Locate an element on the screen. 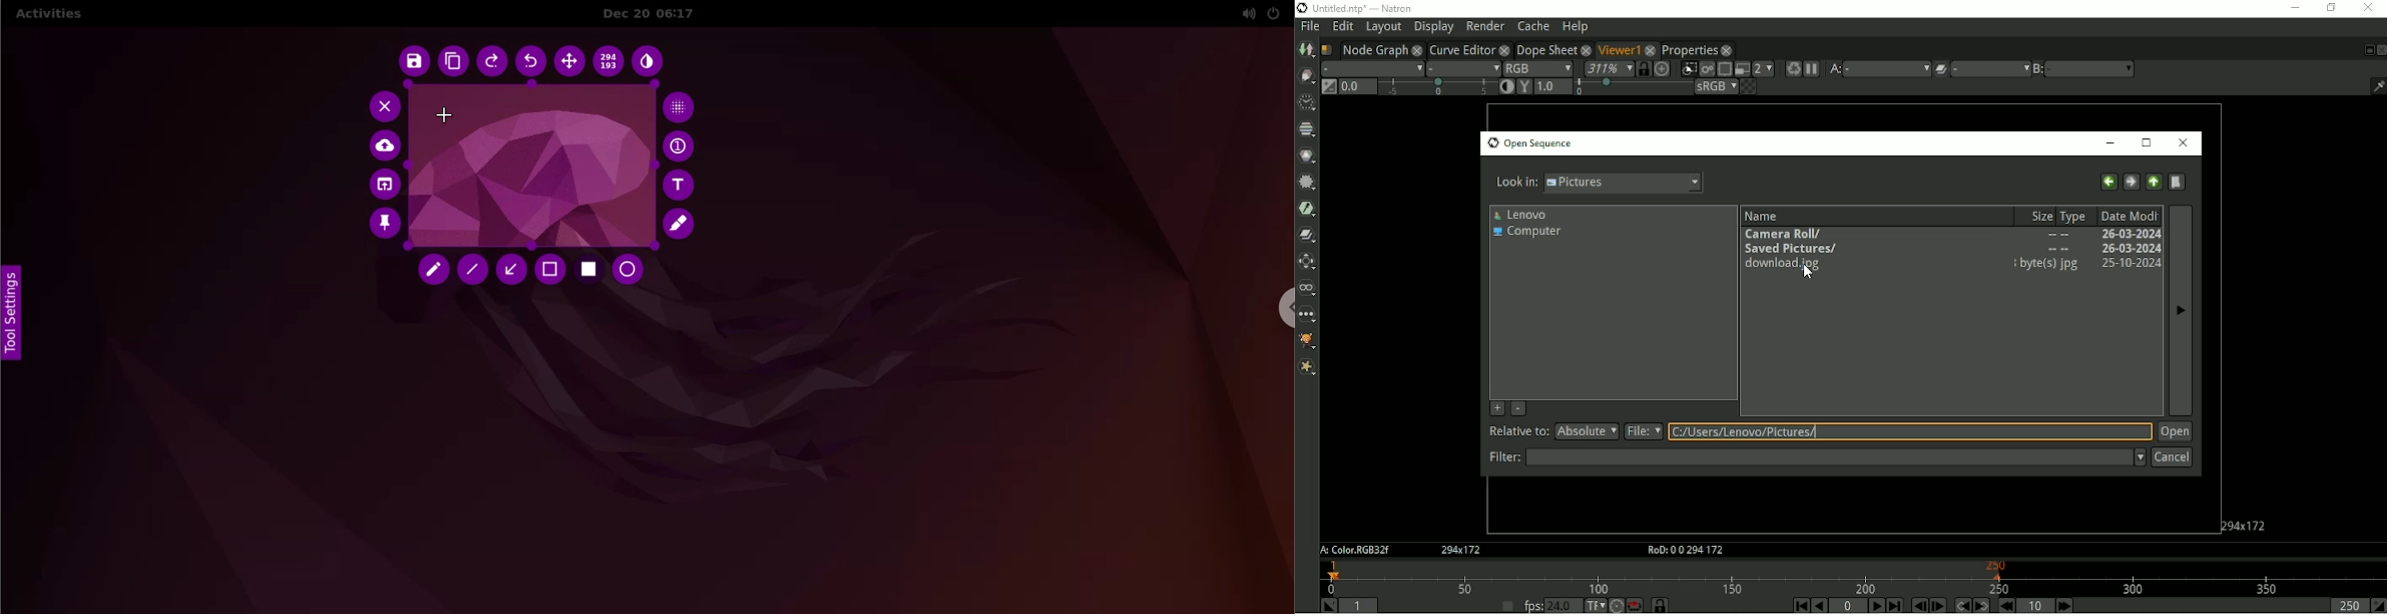  Viewer is located at coordinates (1616, 48).